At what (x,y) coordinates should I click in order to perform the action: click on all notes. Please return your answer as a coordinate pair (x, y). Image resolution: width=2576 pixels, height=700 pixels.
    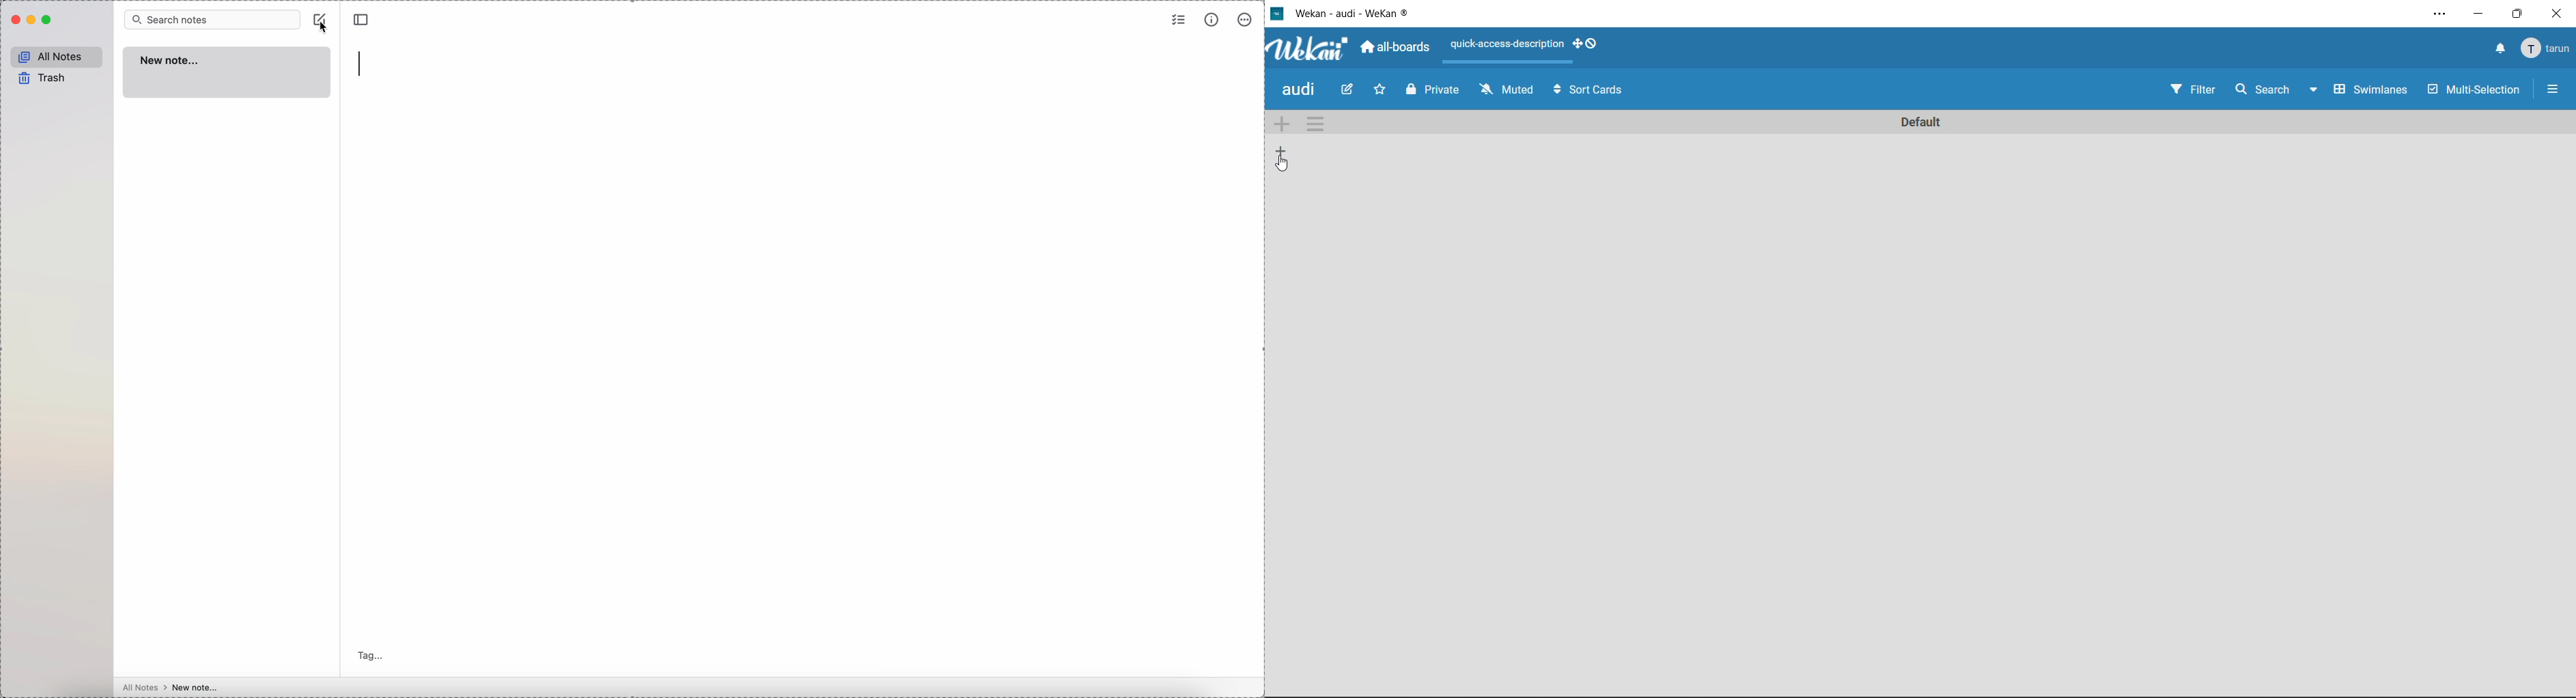
    Looking at the image, I should click on (144, 687).